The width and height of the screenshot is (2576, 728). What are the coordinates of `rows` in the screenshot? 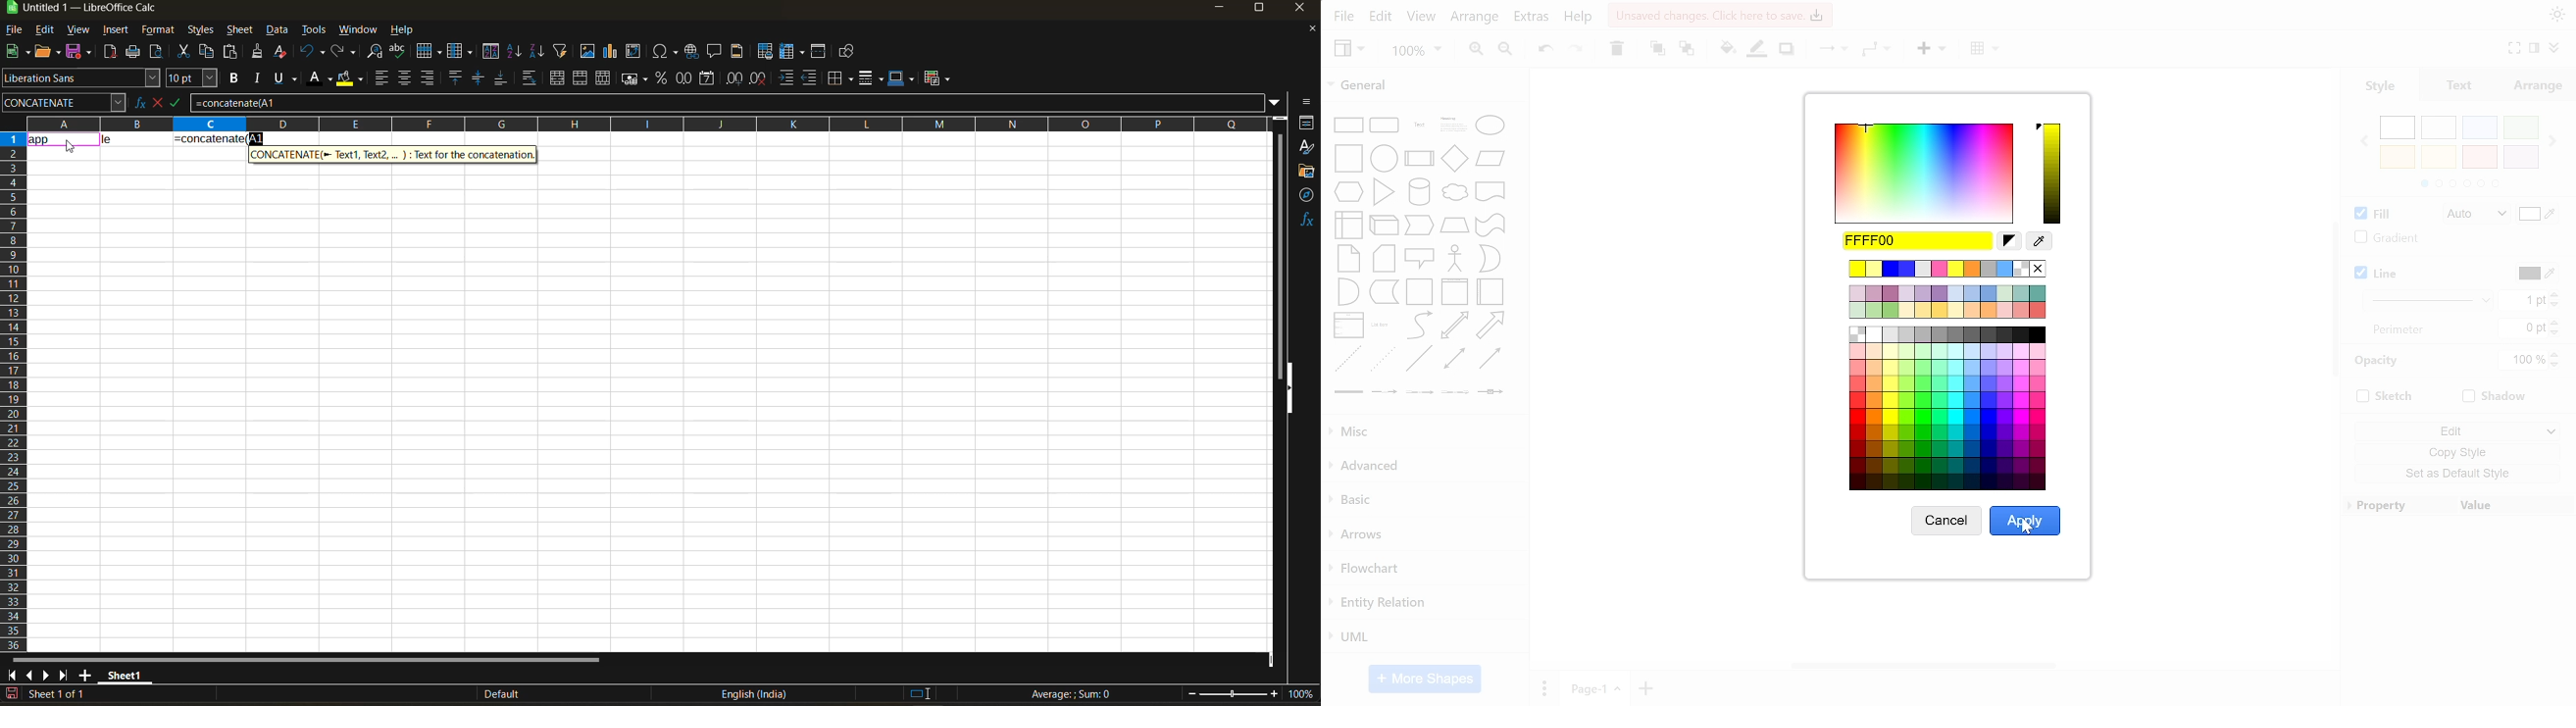 It's located at (641, 123).